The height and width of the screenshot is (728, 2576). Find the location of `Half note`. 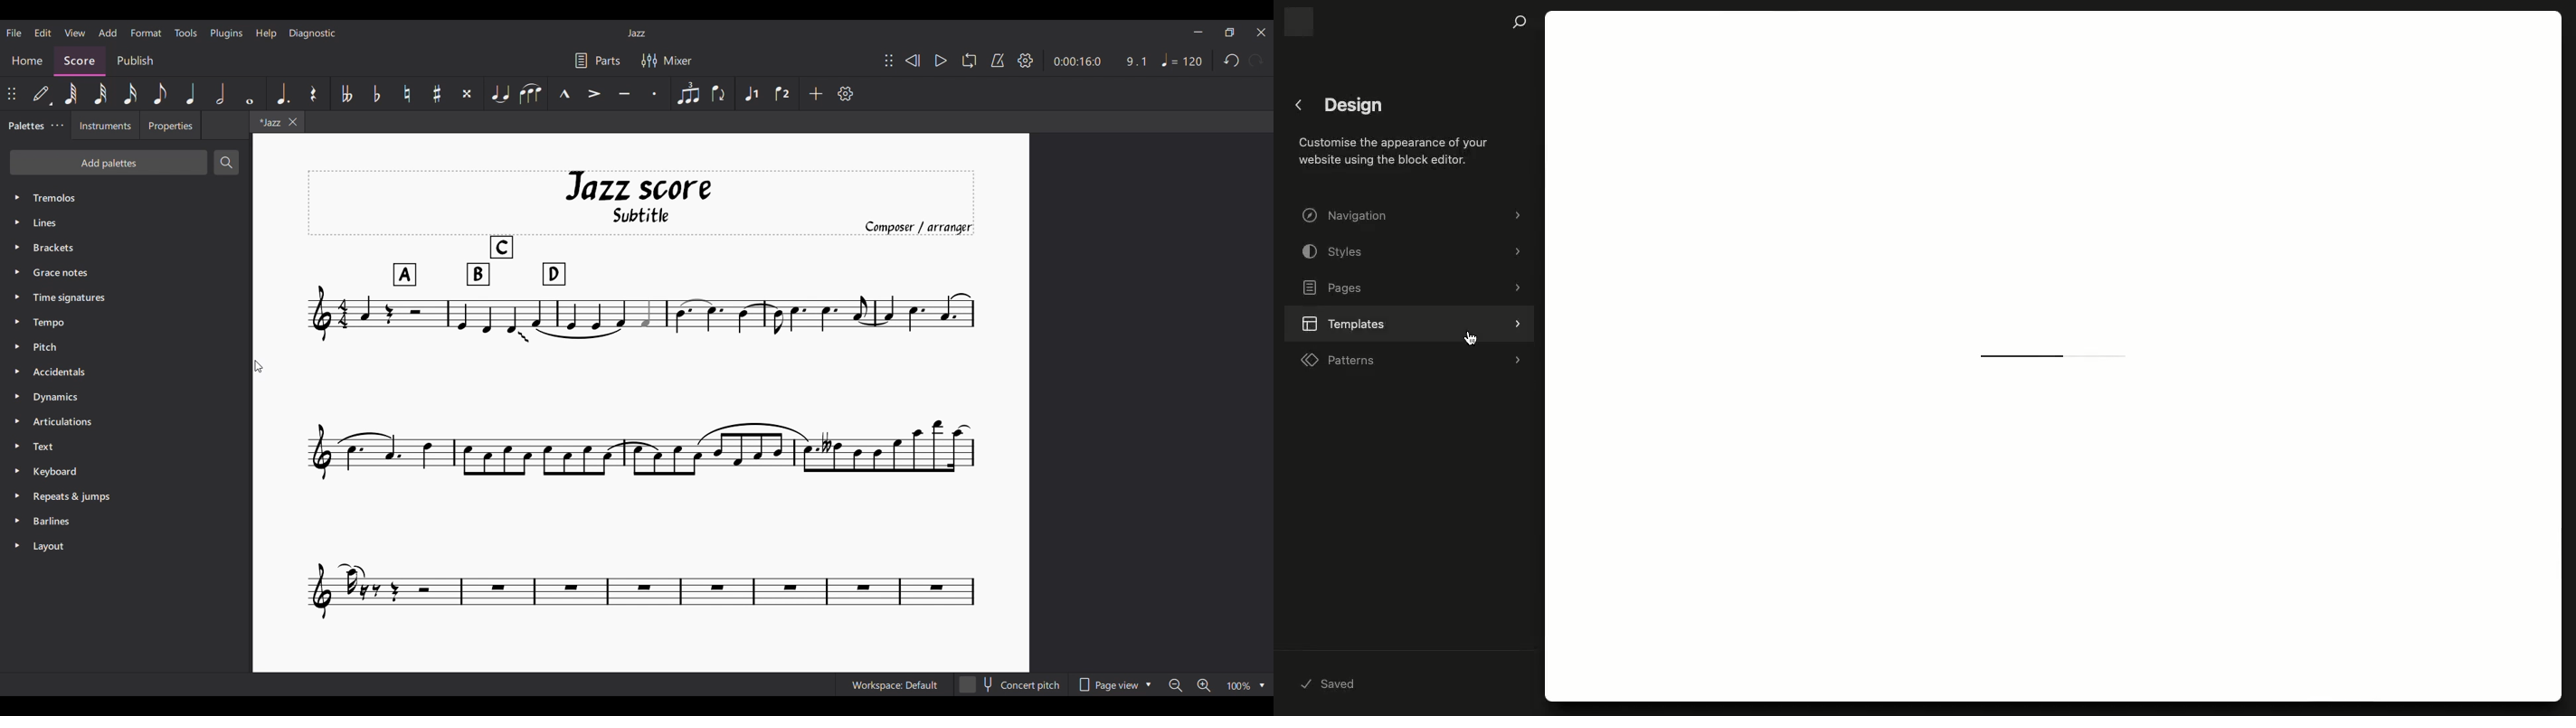

Half note is located at coordinates (220, 93).